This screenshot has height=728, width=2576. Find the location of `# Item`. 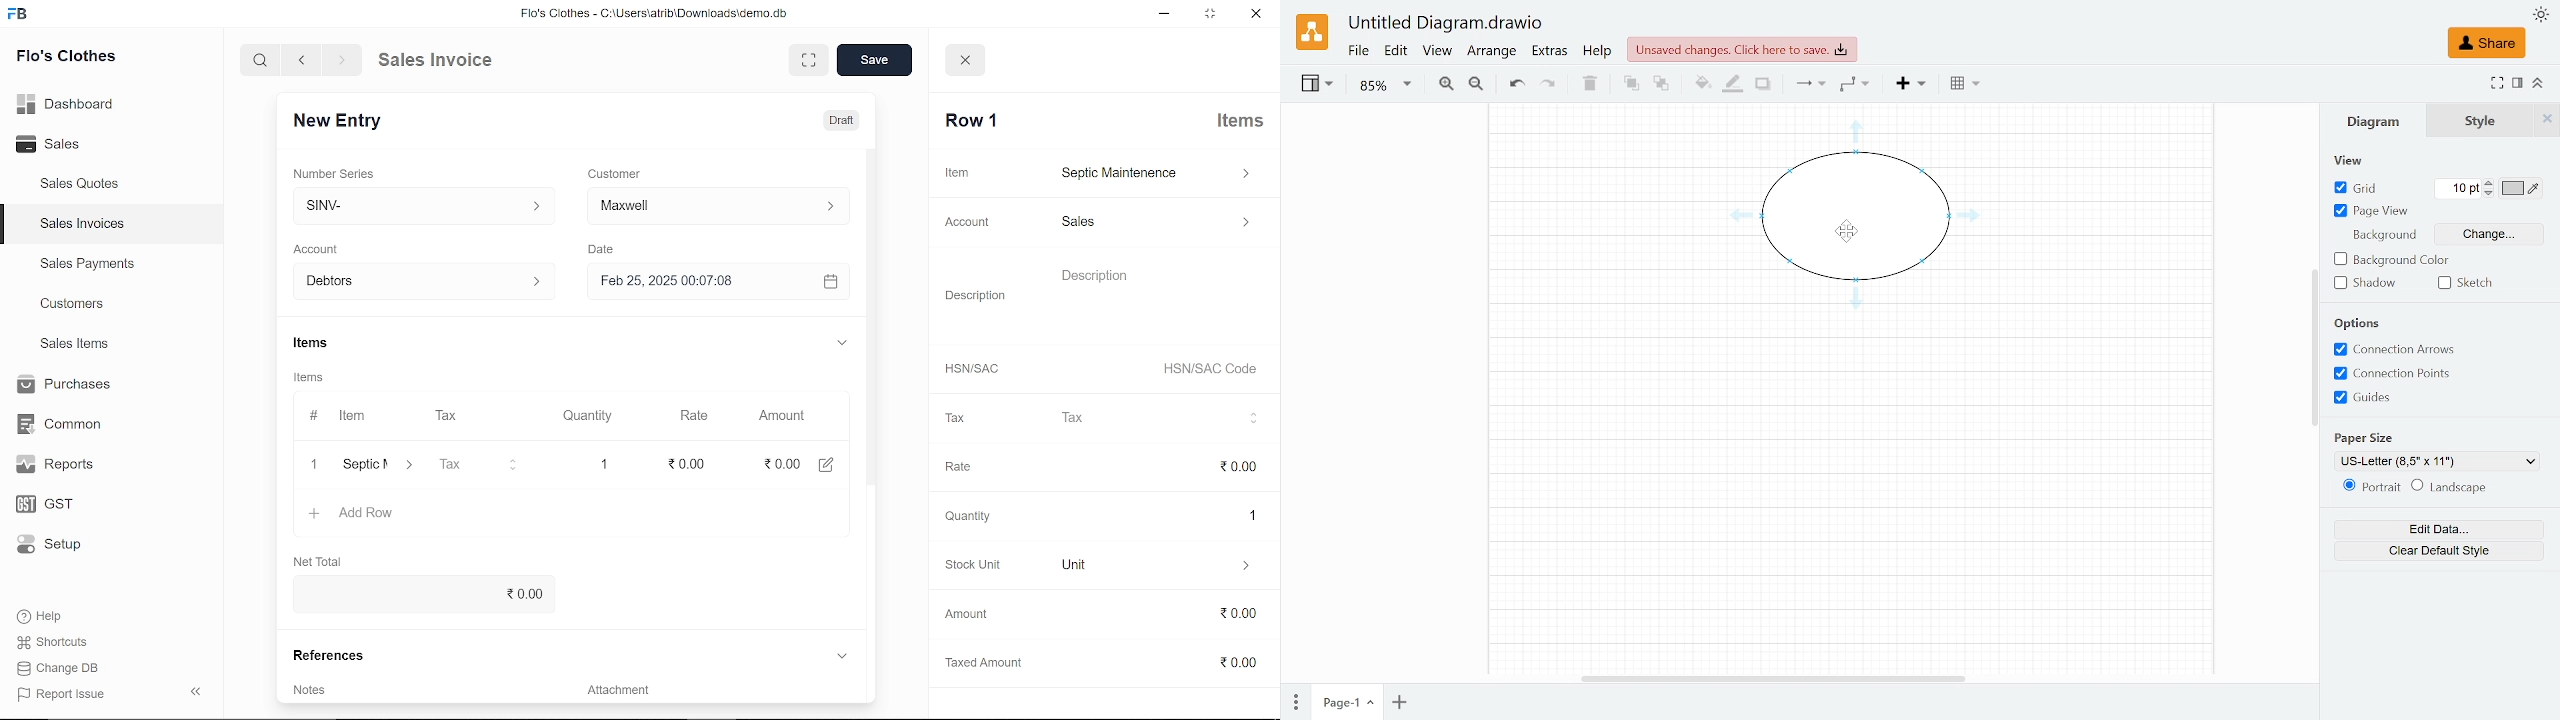

# Item is located at coordinates (337, 417).